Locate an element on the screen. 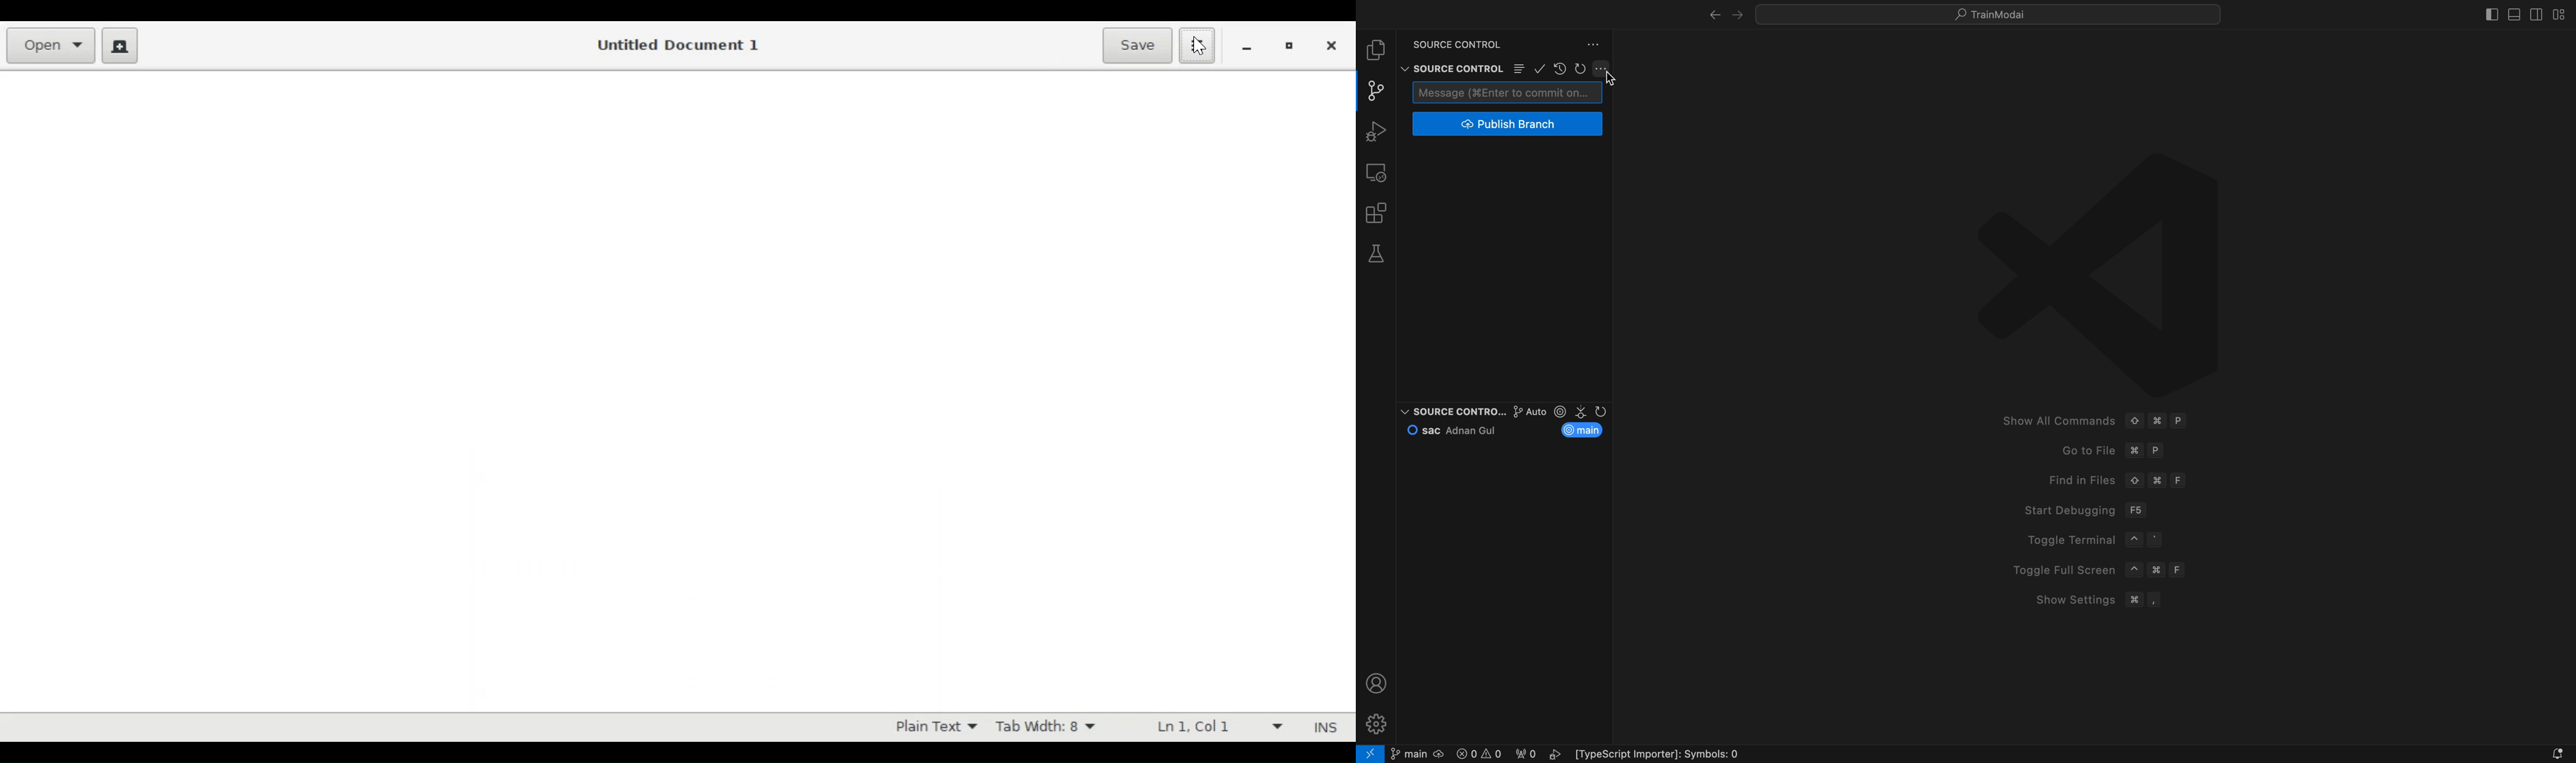 This screenshot has height=784, width=2576. remote is located at coordinates (1379, 171).